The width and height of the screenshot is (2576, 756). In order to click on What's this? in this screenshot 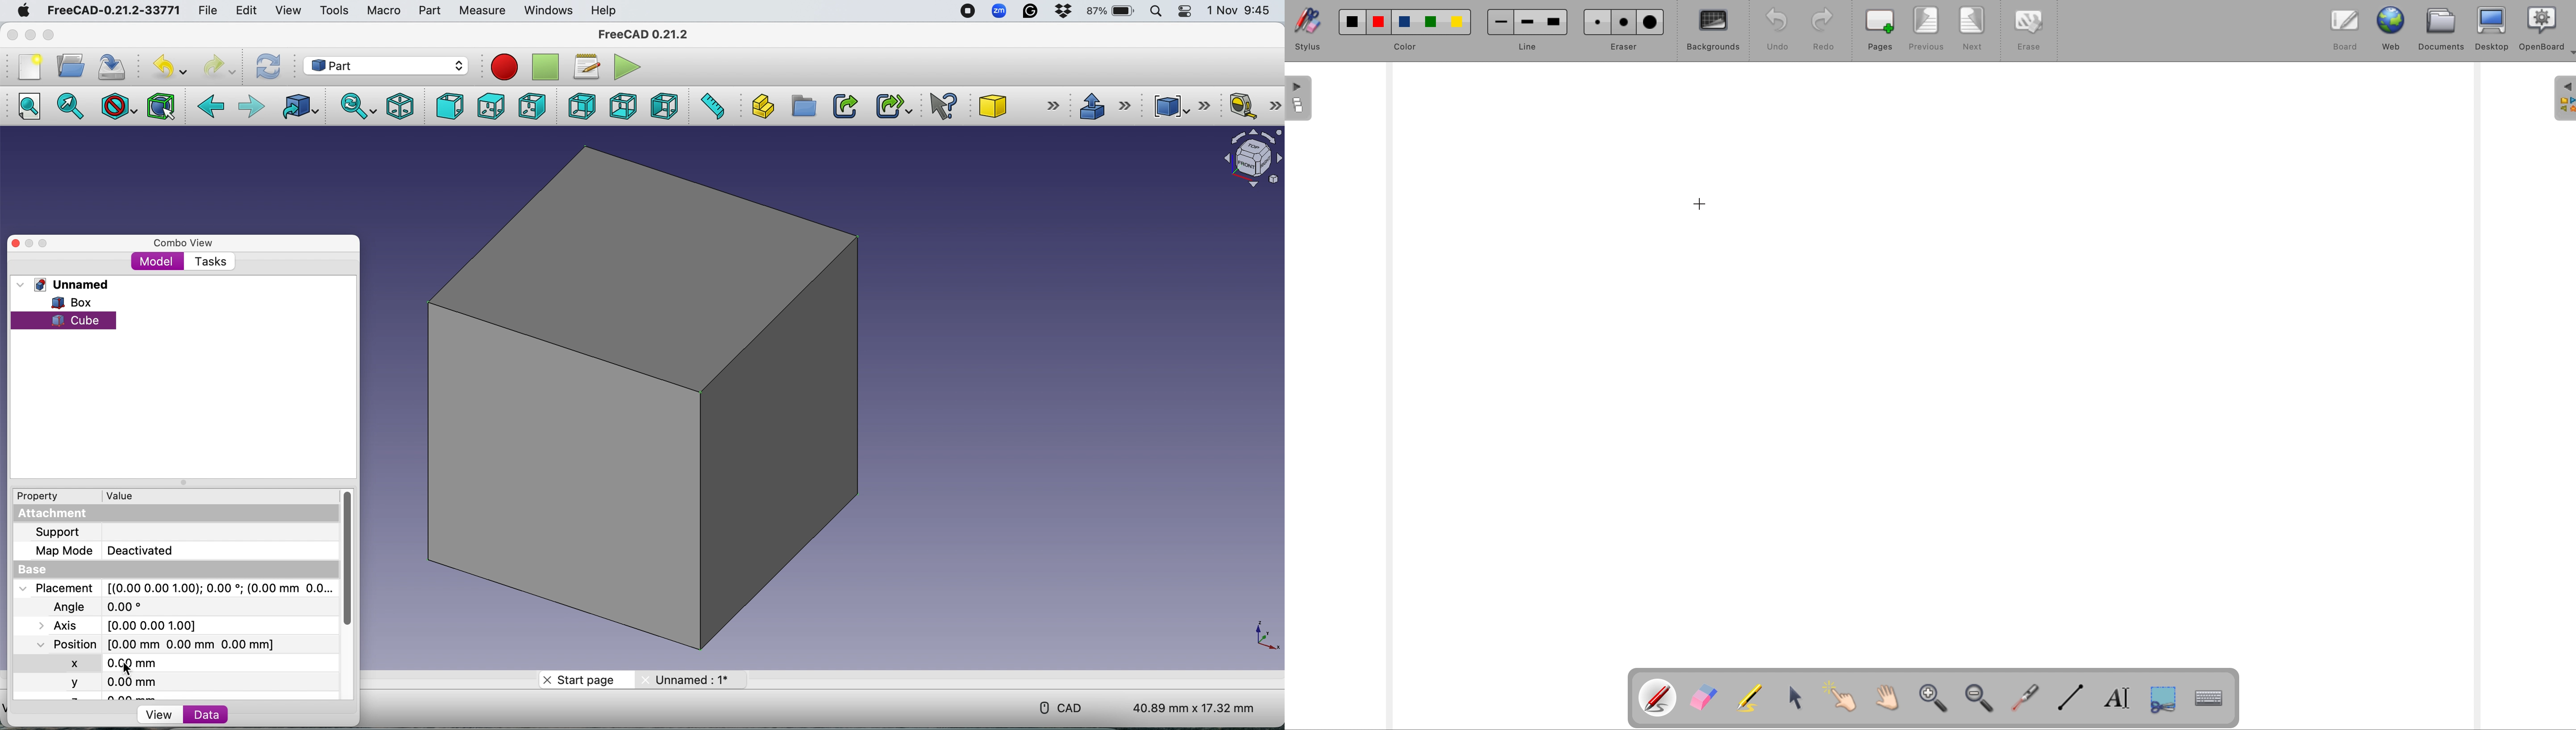, I will do `click(945, 106)`.